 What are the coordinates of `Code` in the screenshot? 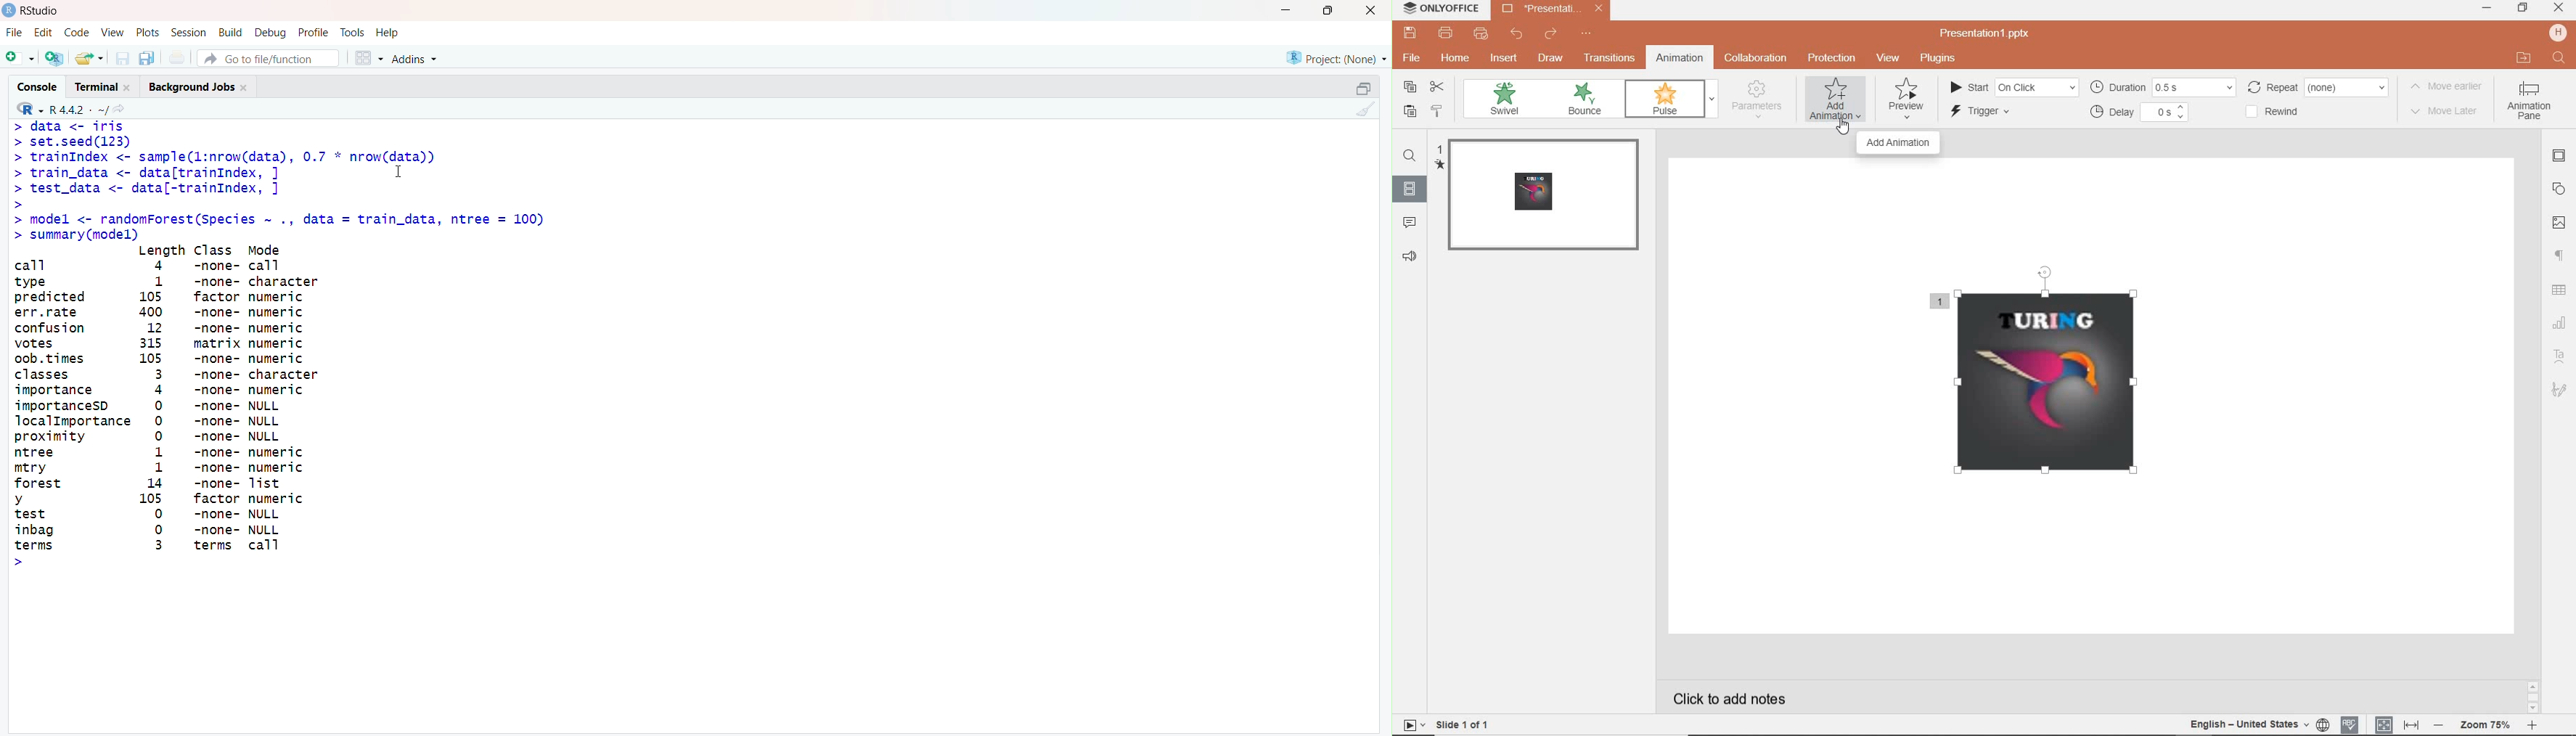 It's located at (75, 33).